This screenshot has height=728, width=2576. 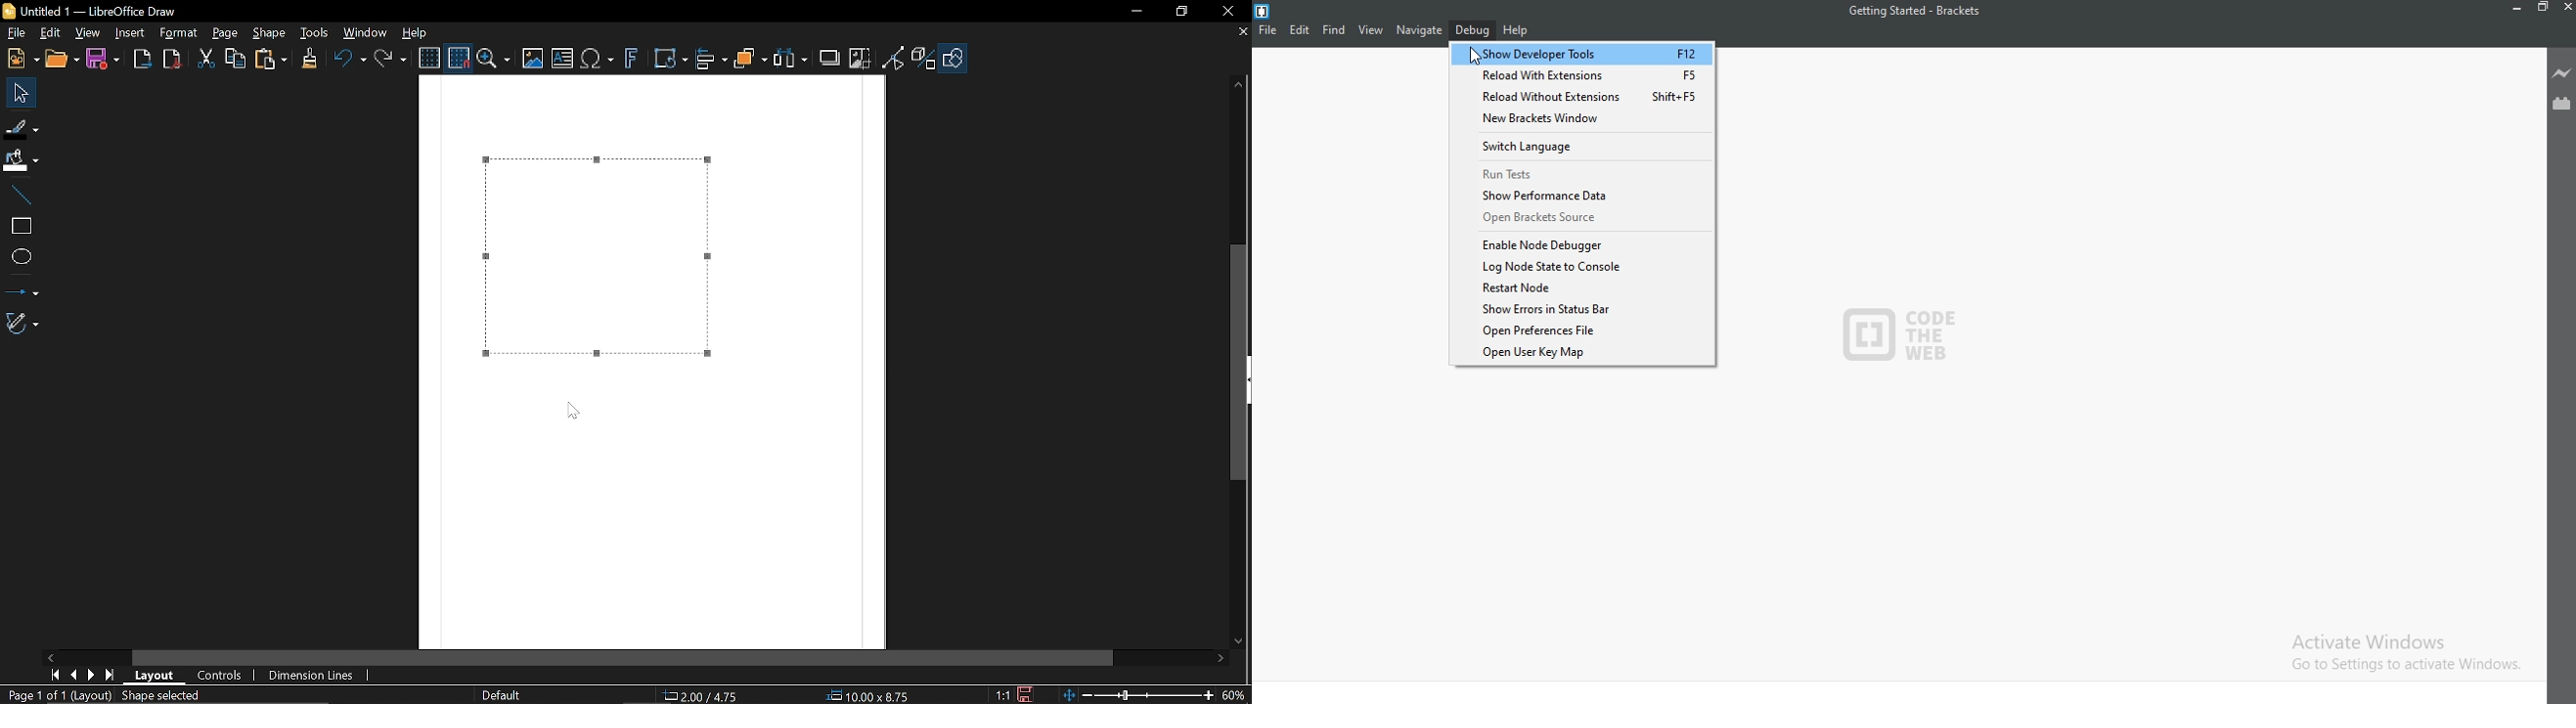 I want to click on Help, so click(x=416, y=32).